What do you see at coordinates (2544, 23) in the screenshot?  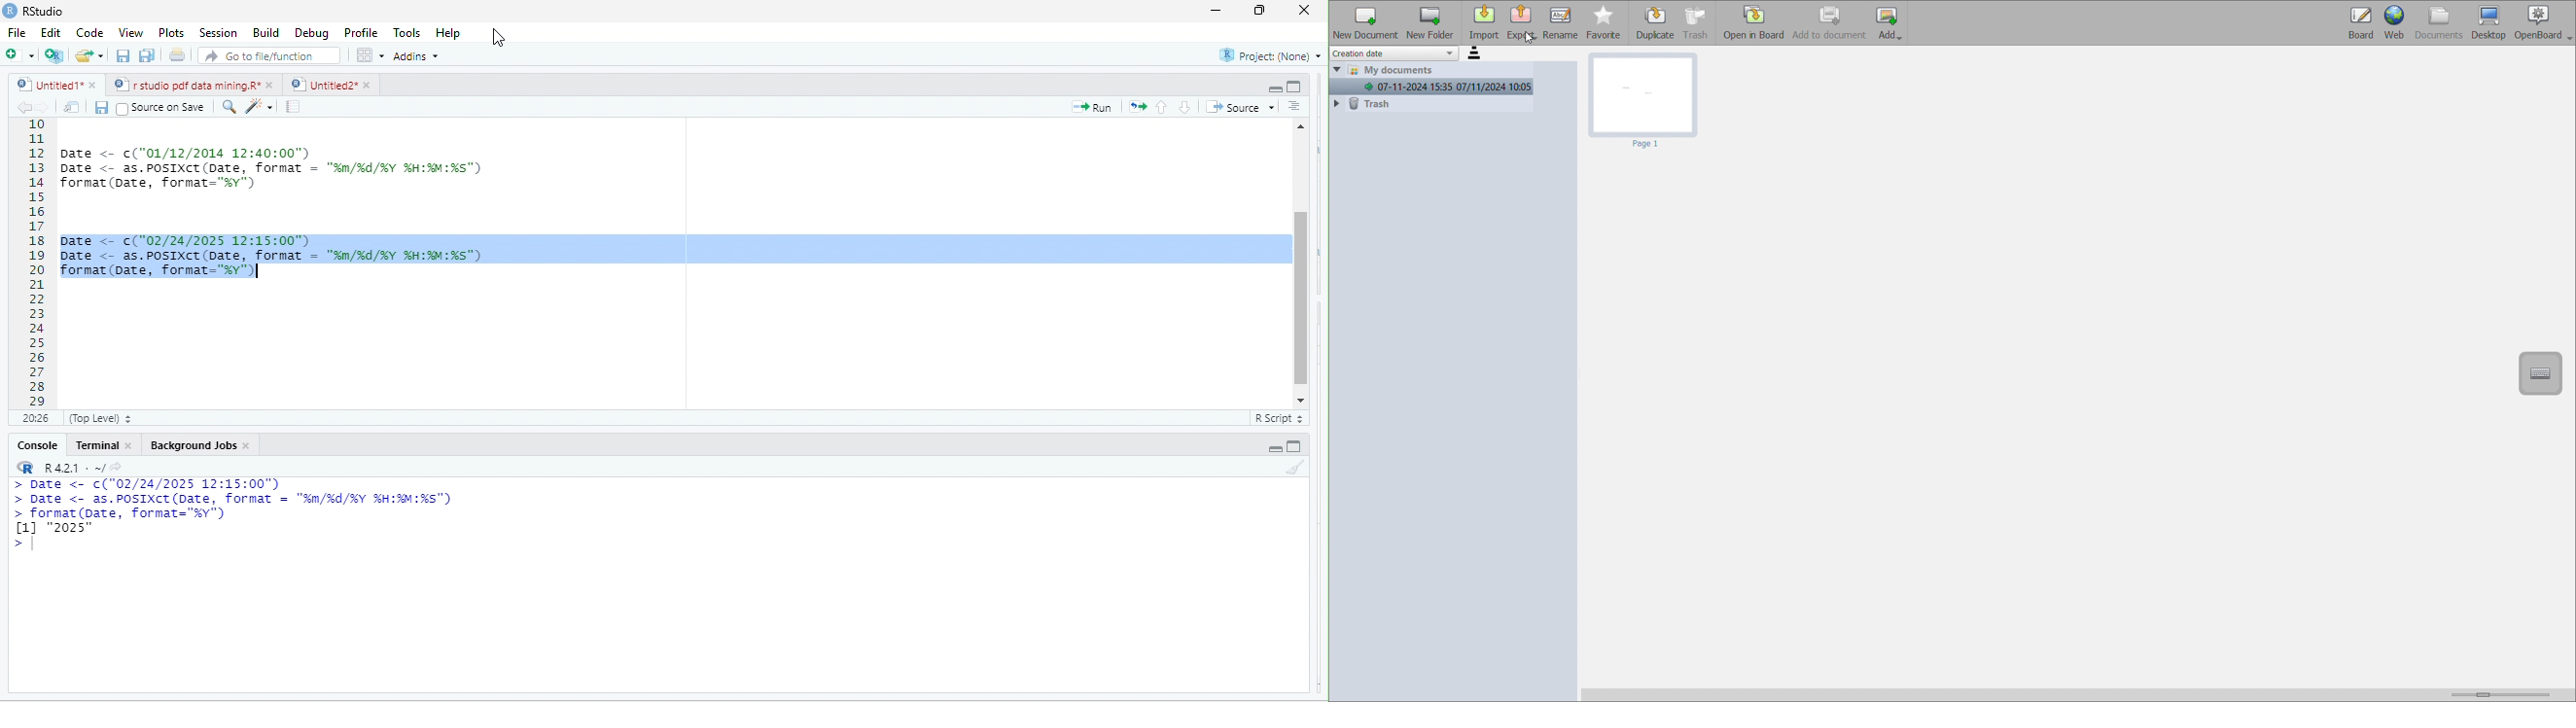 I see `openboard settings` at bounding box center [2544, 23].